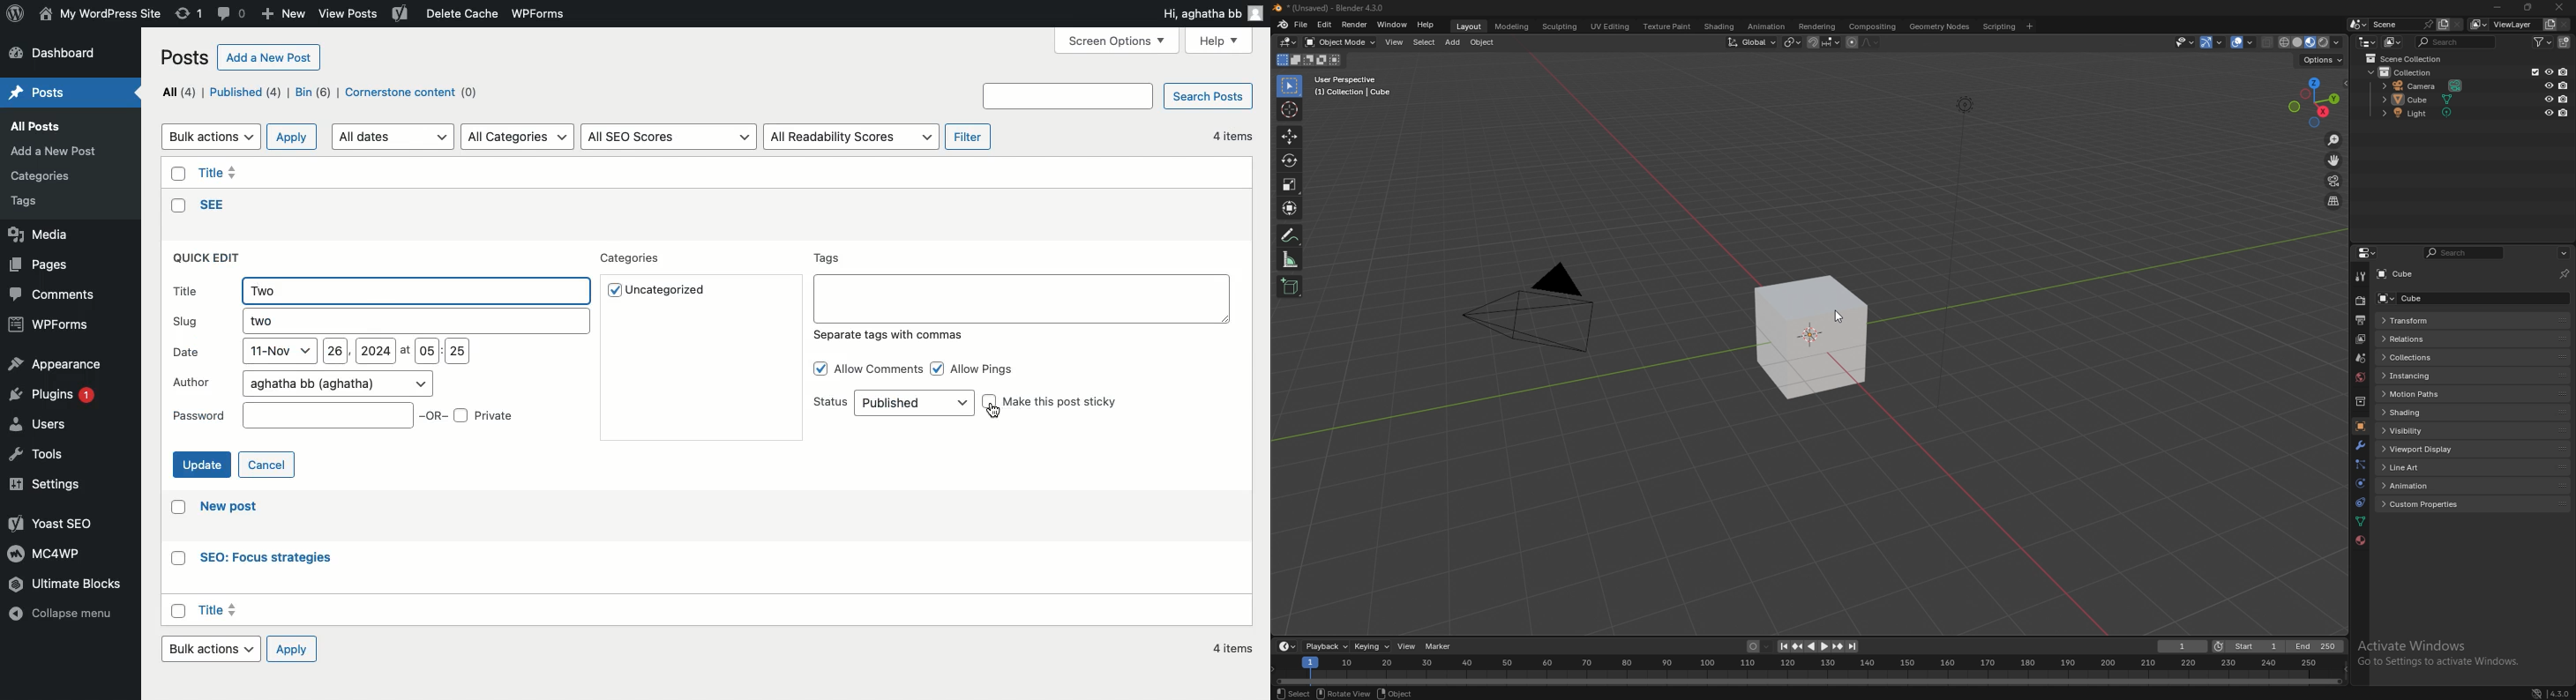  Describe the element at coordinates (669, 137) in the screenshot. I see `All SEO scores` at that location.